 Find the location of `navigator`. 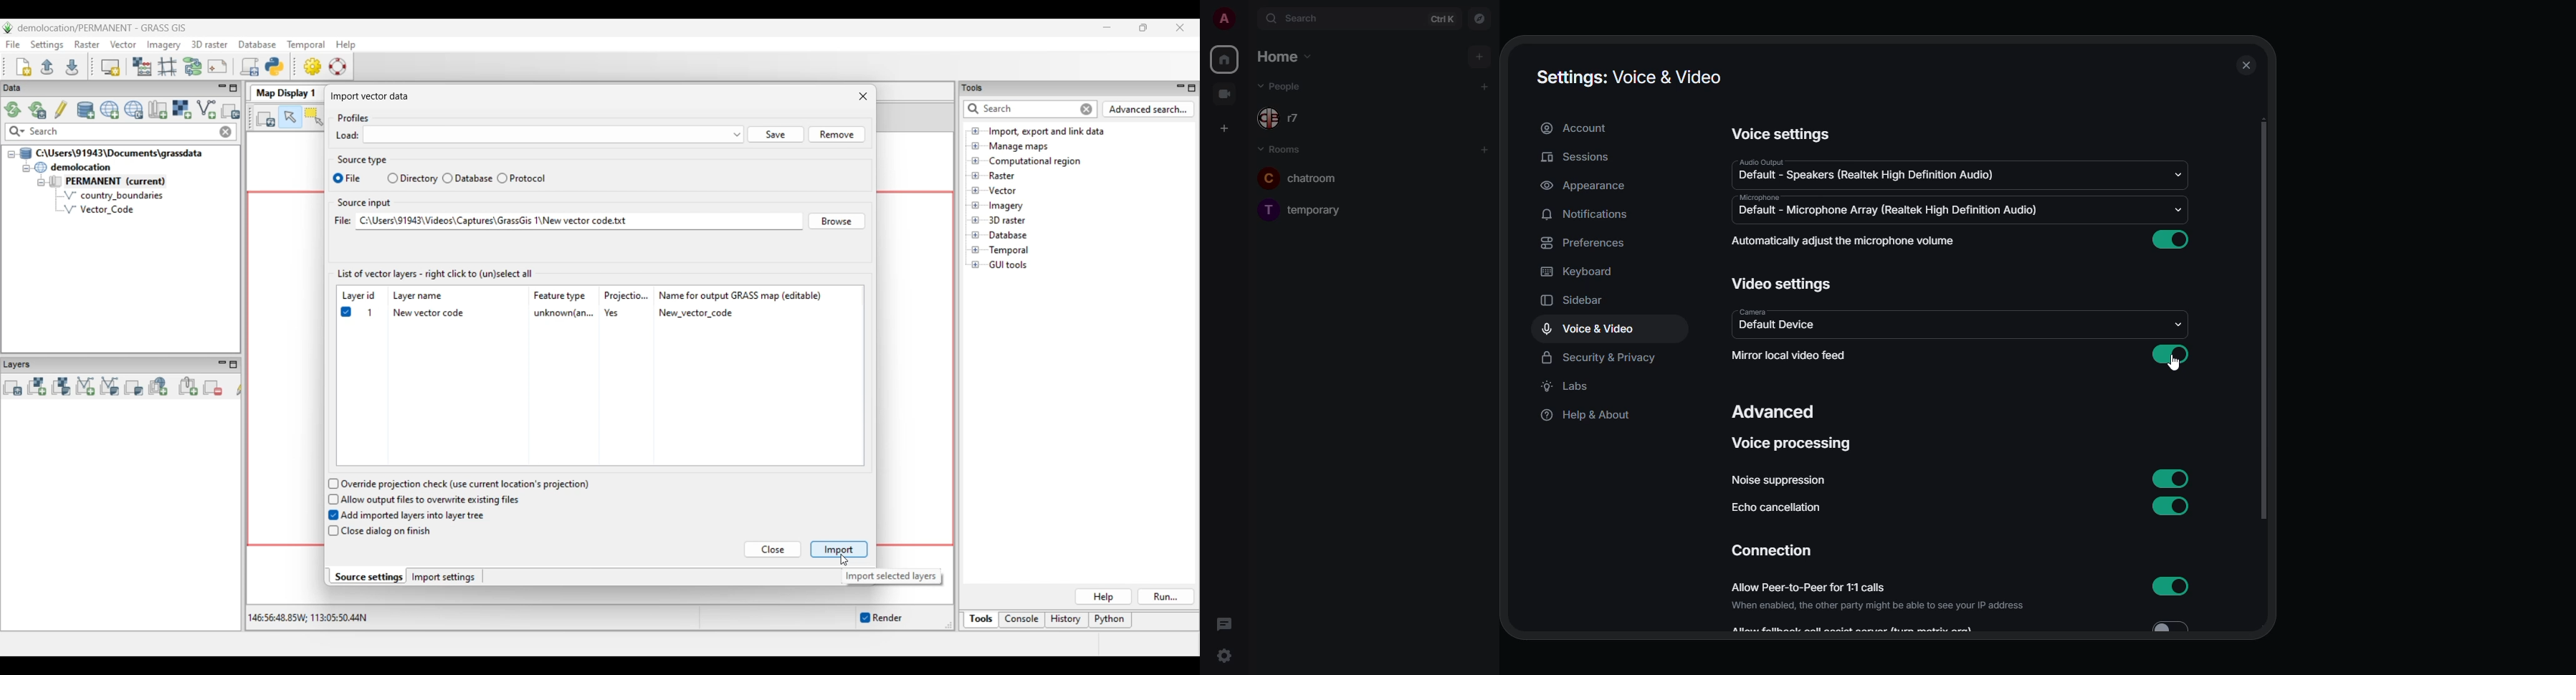

navigator is located at coordinates (1480, 19).